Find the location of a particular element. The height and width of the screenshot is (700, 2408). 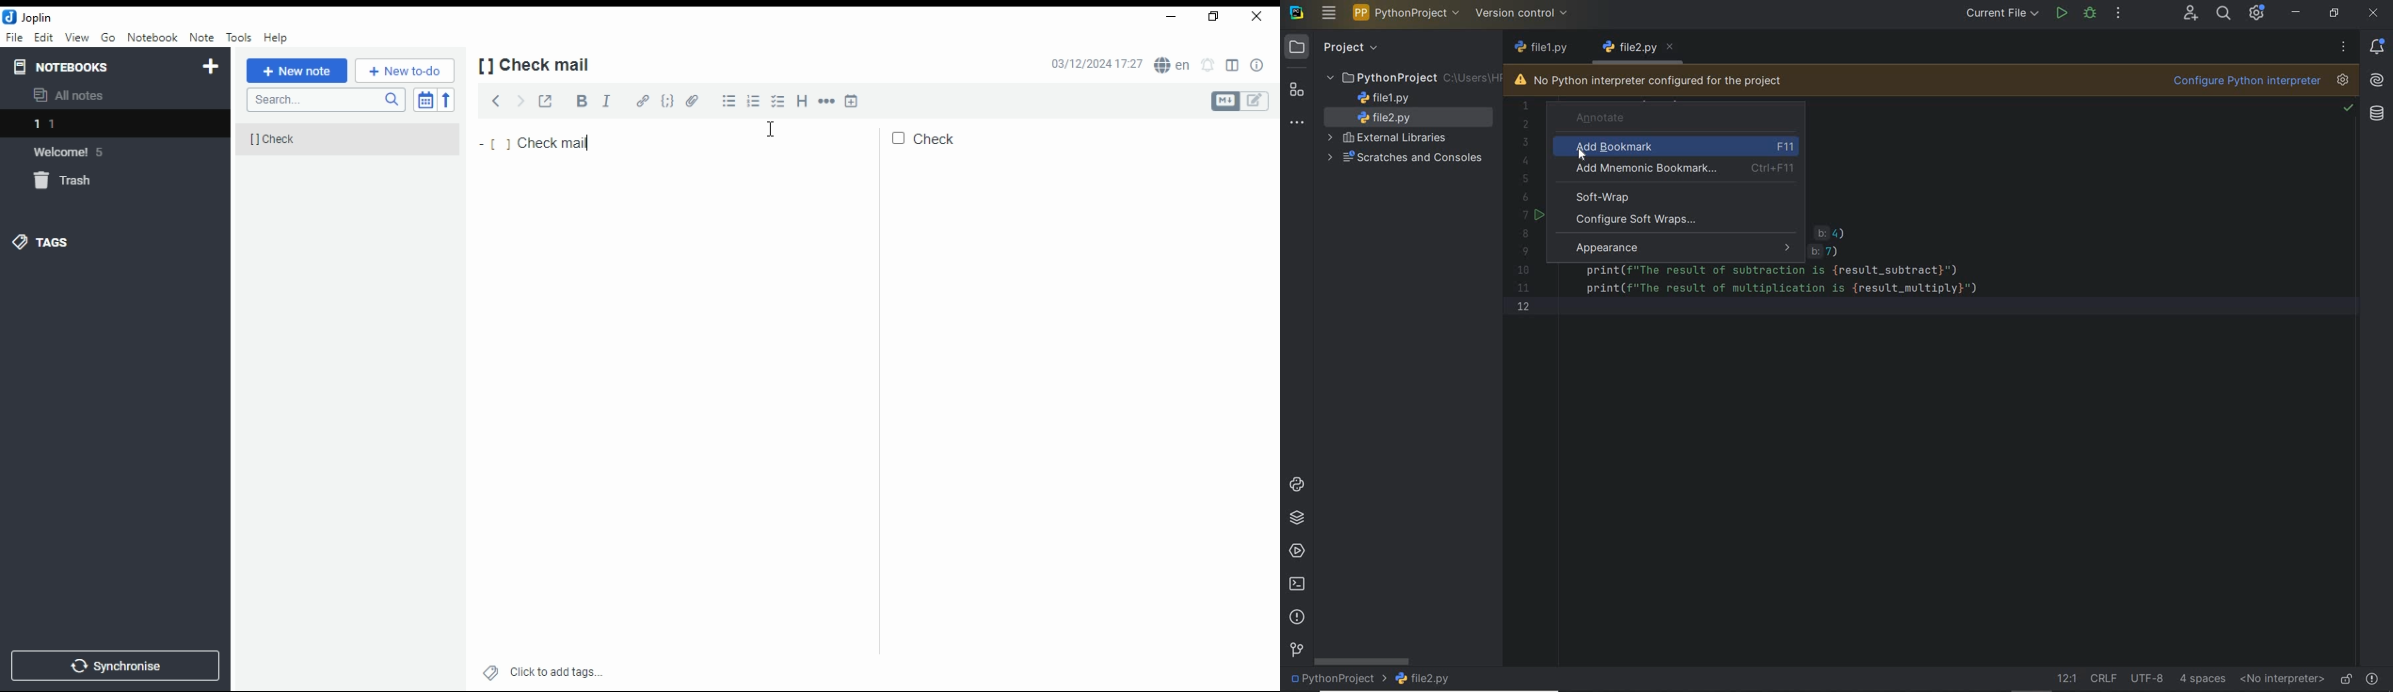

indent is located at coordinates (2202, 679).